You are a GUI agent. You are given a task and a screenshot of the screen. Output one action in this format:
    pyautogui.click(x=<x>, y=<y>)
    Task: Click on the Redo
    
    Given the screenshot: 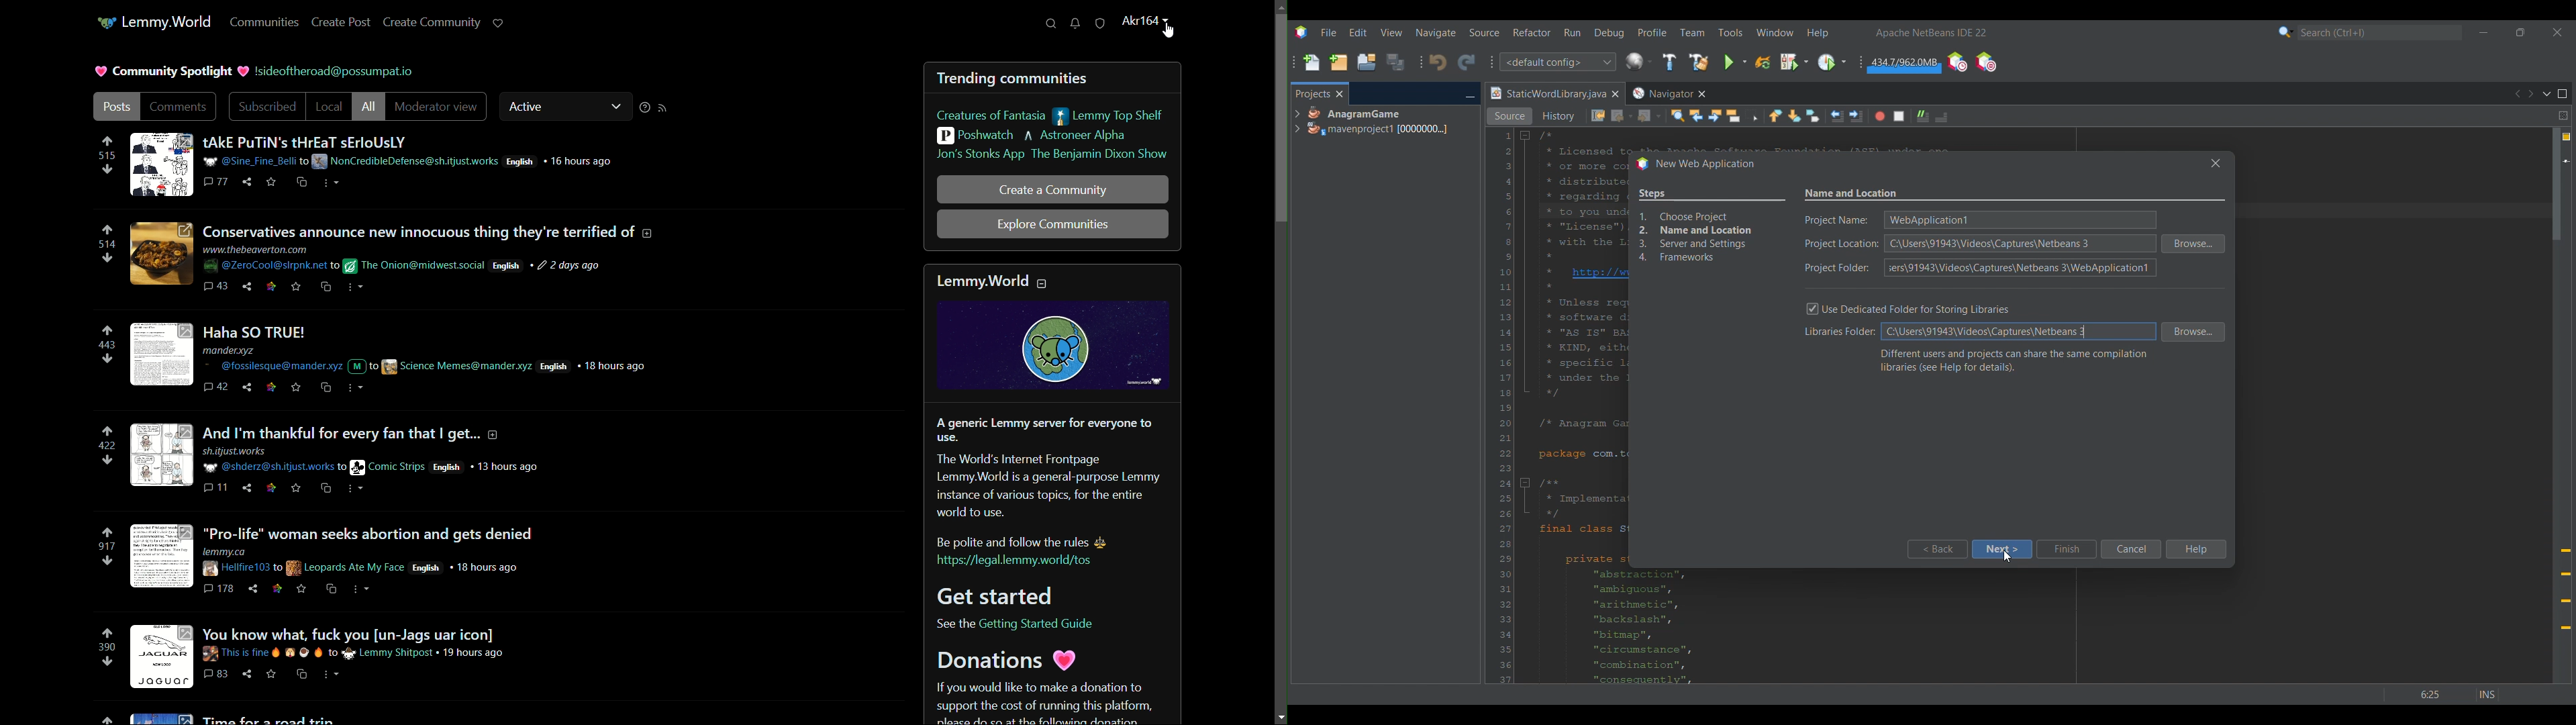 What is the action you would take?
    pyautogui.click(x=1467, y=62)
    